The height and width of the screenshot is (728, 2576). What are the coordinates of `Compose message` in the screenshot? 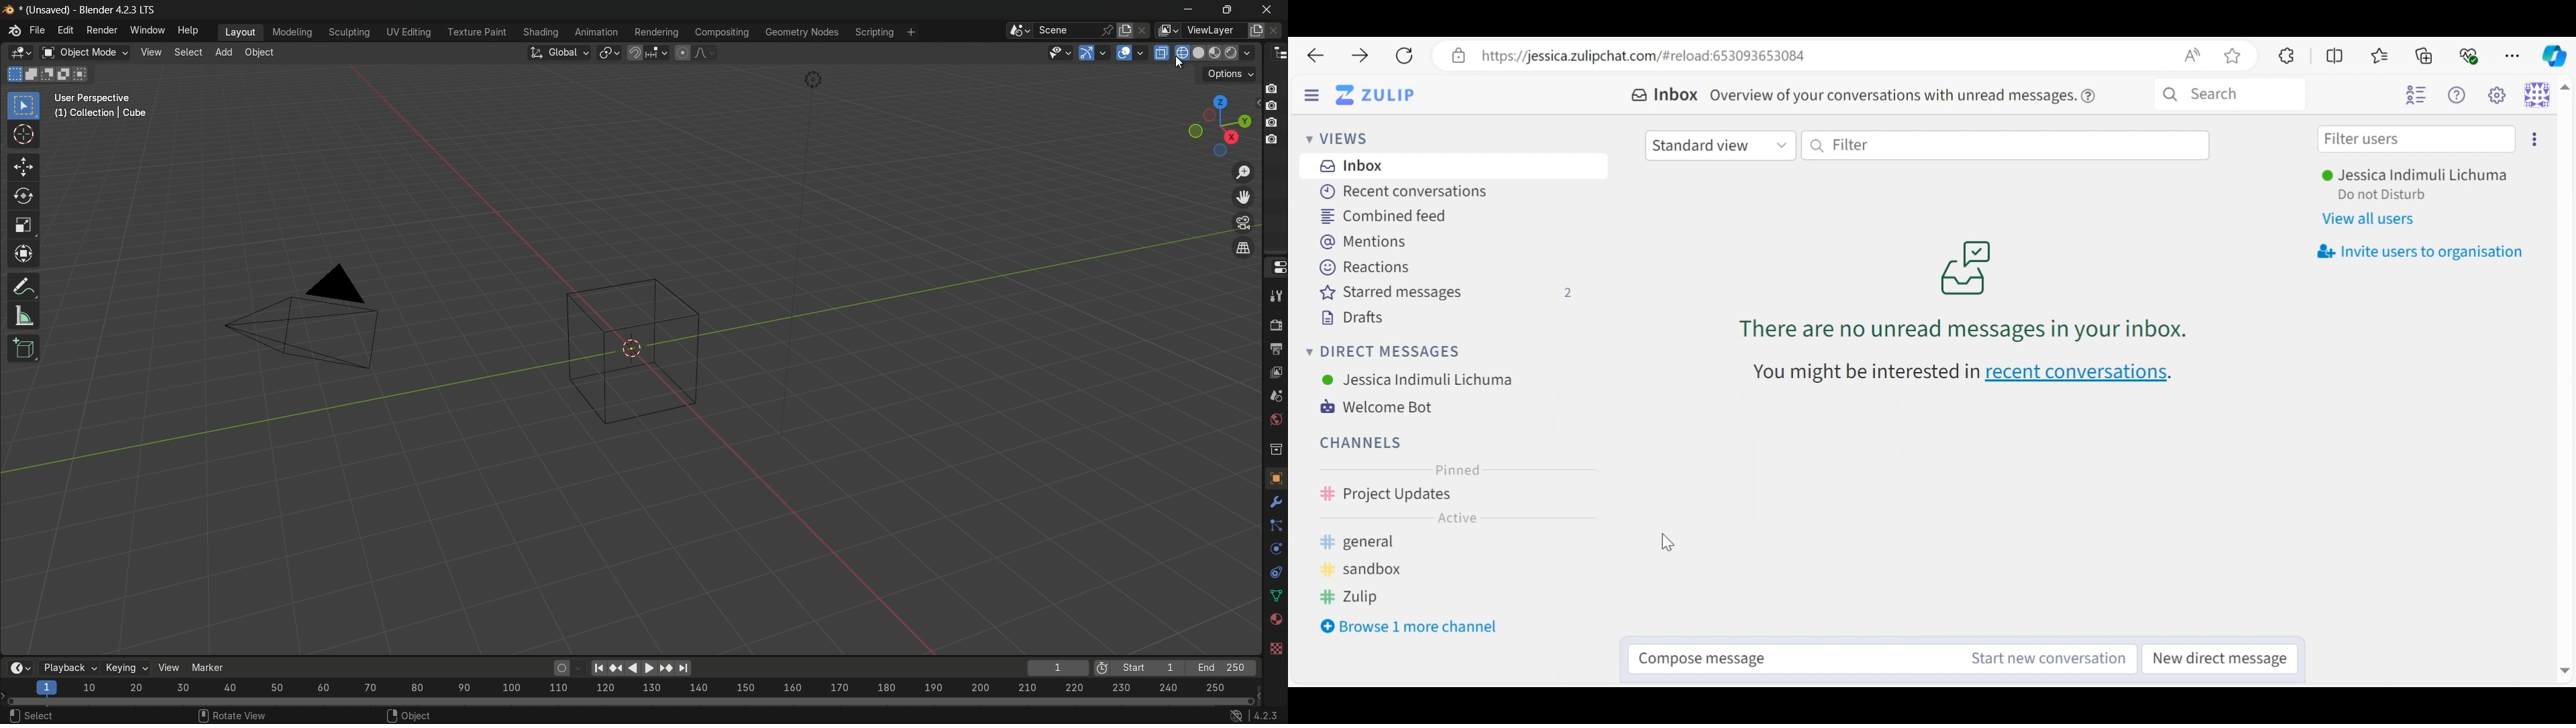 It's located at (1781, 655).